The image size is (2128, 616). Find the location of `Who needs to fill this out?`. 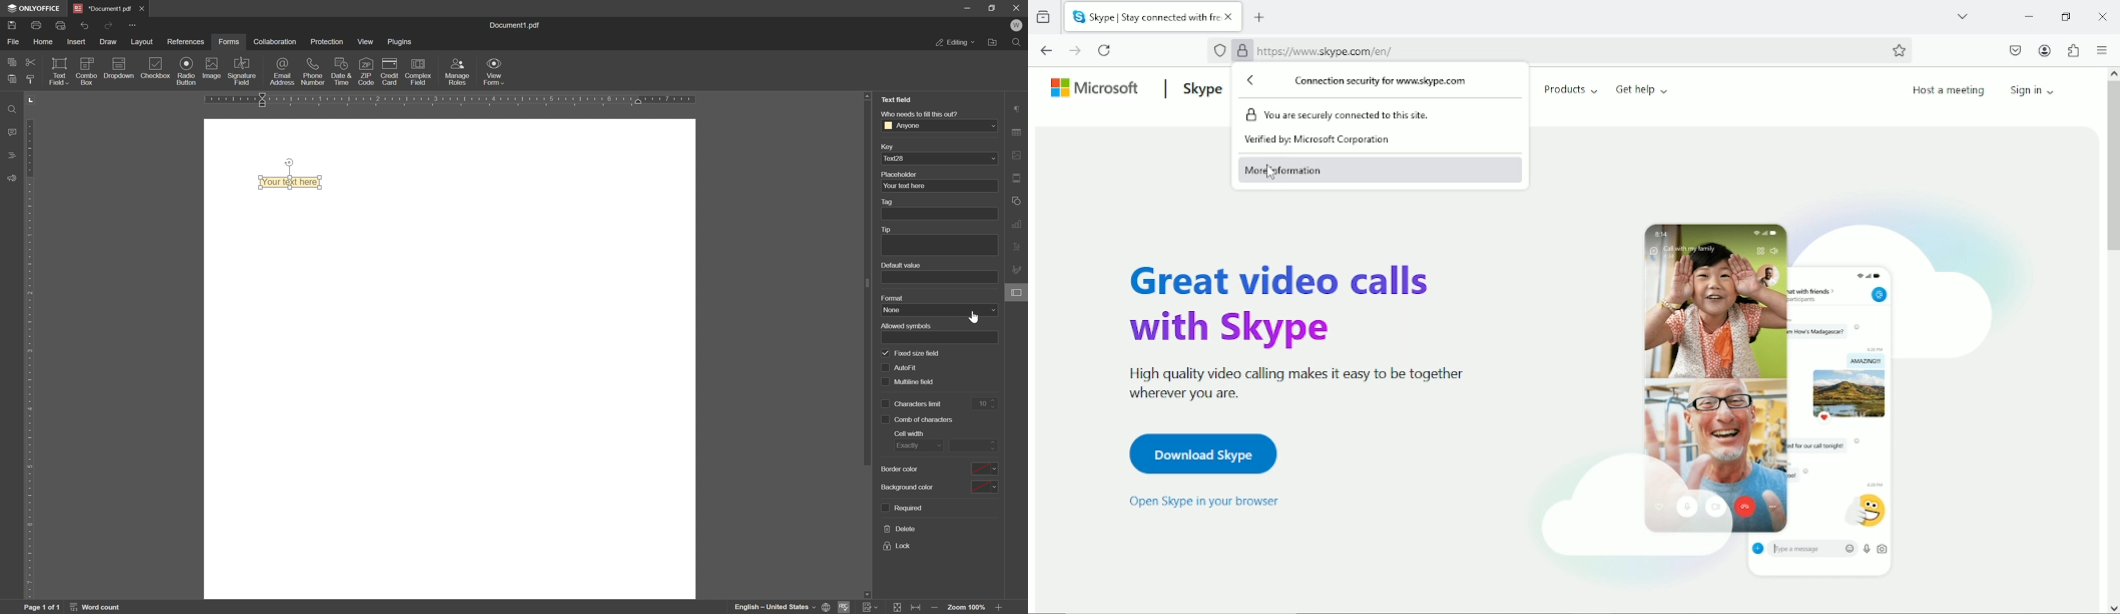

Who needs to fill this out? is located at coordinates (923, 113).